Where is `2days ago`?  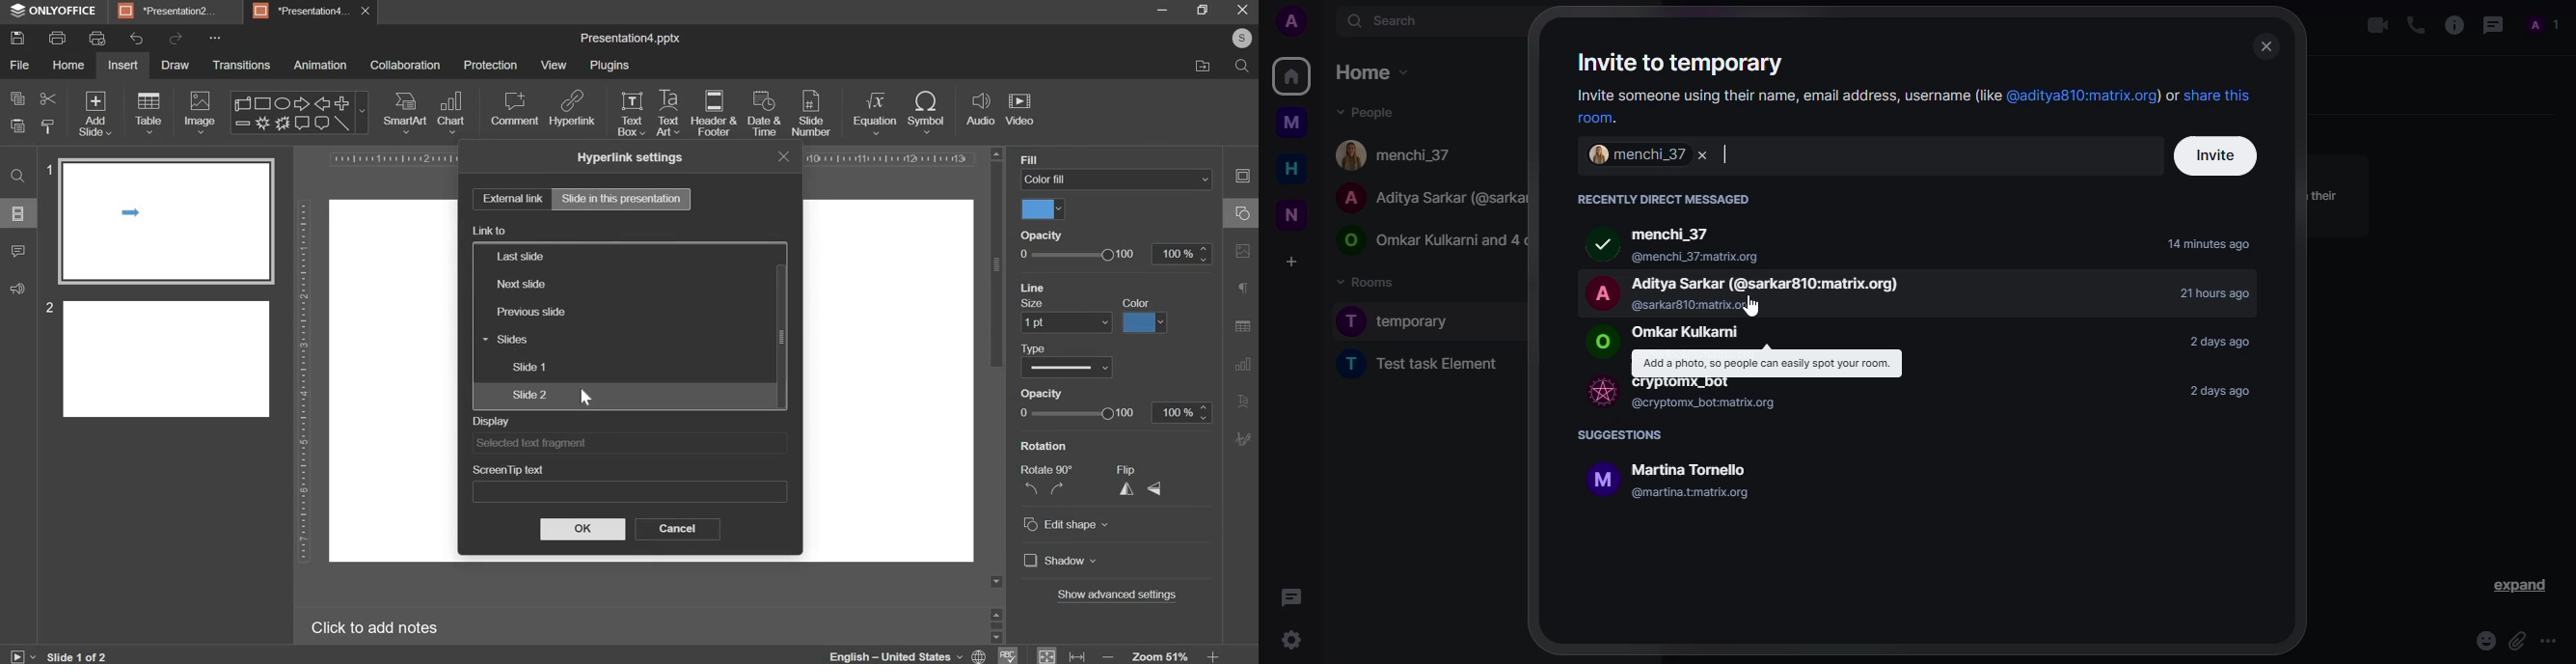
2days ago is located at coordinates (2216, 341).